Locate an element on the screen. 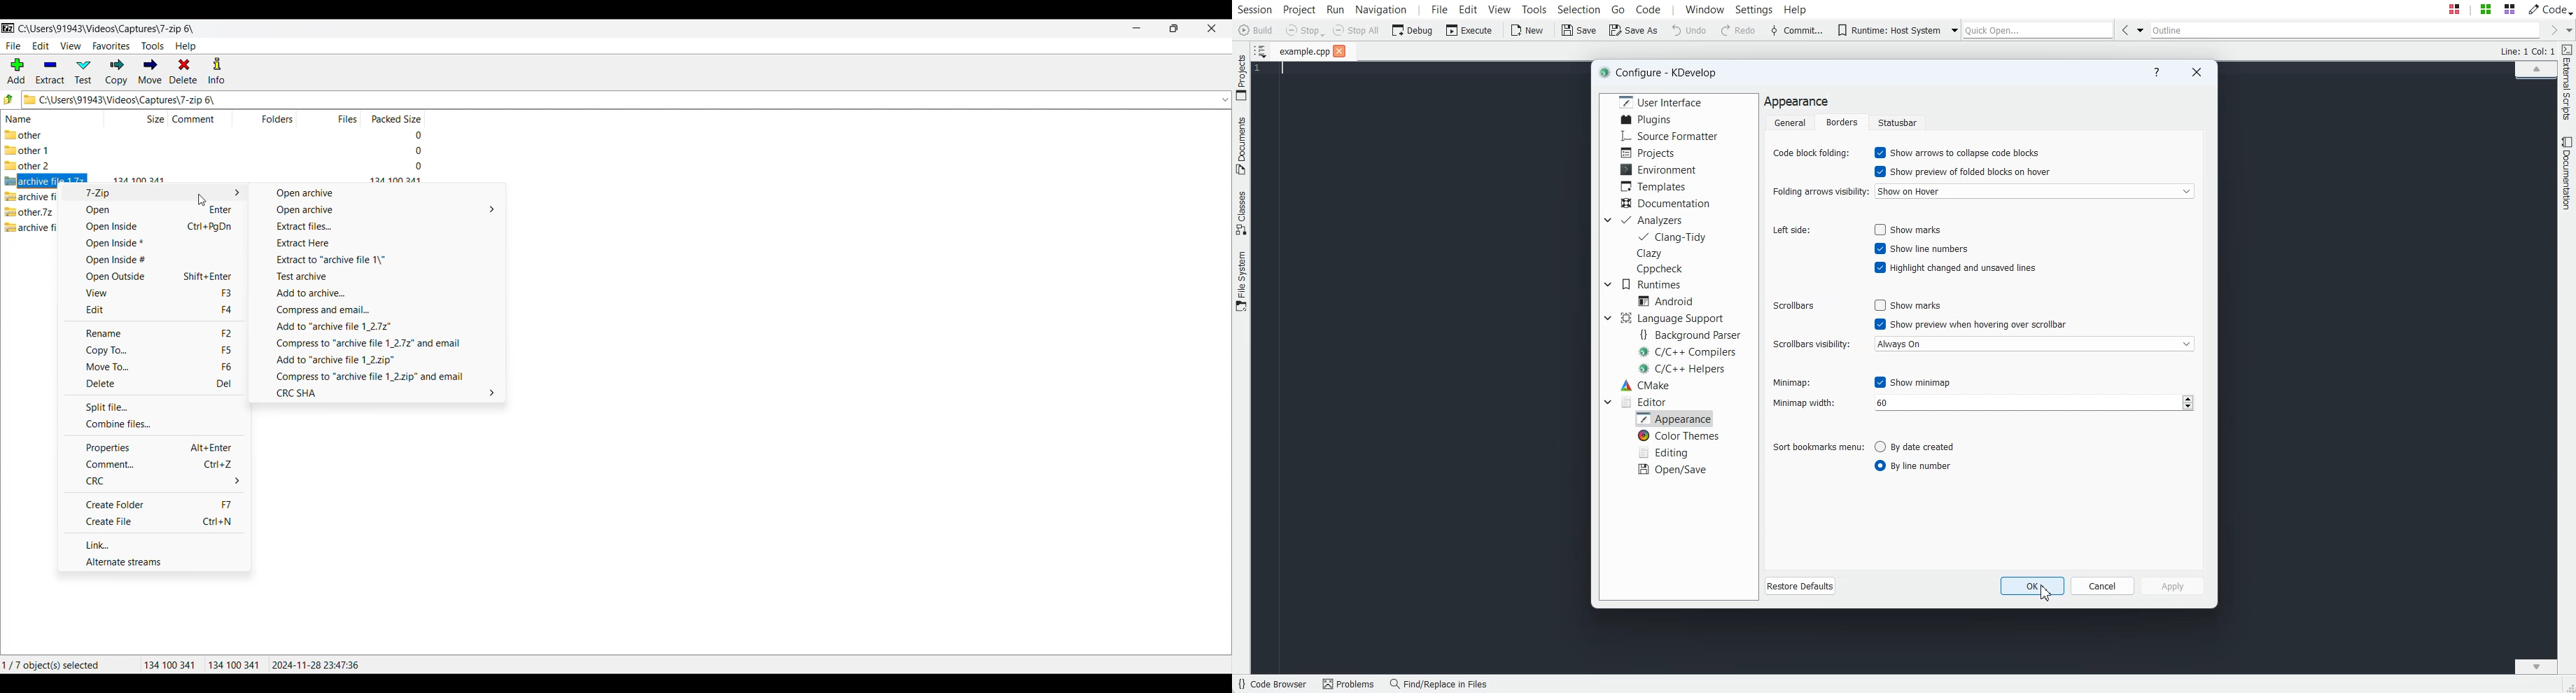  Scroll visibility is located at coordinates (1812, 344).